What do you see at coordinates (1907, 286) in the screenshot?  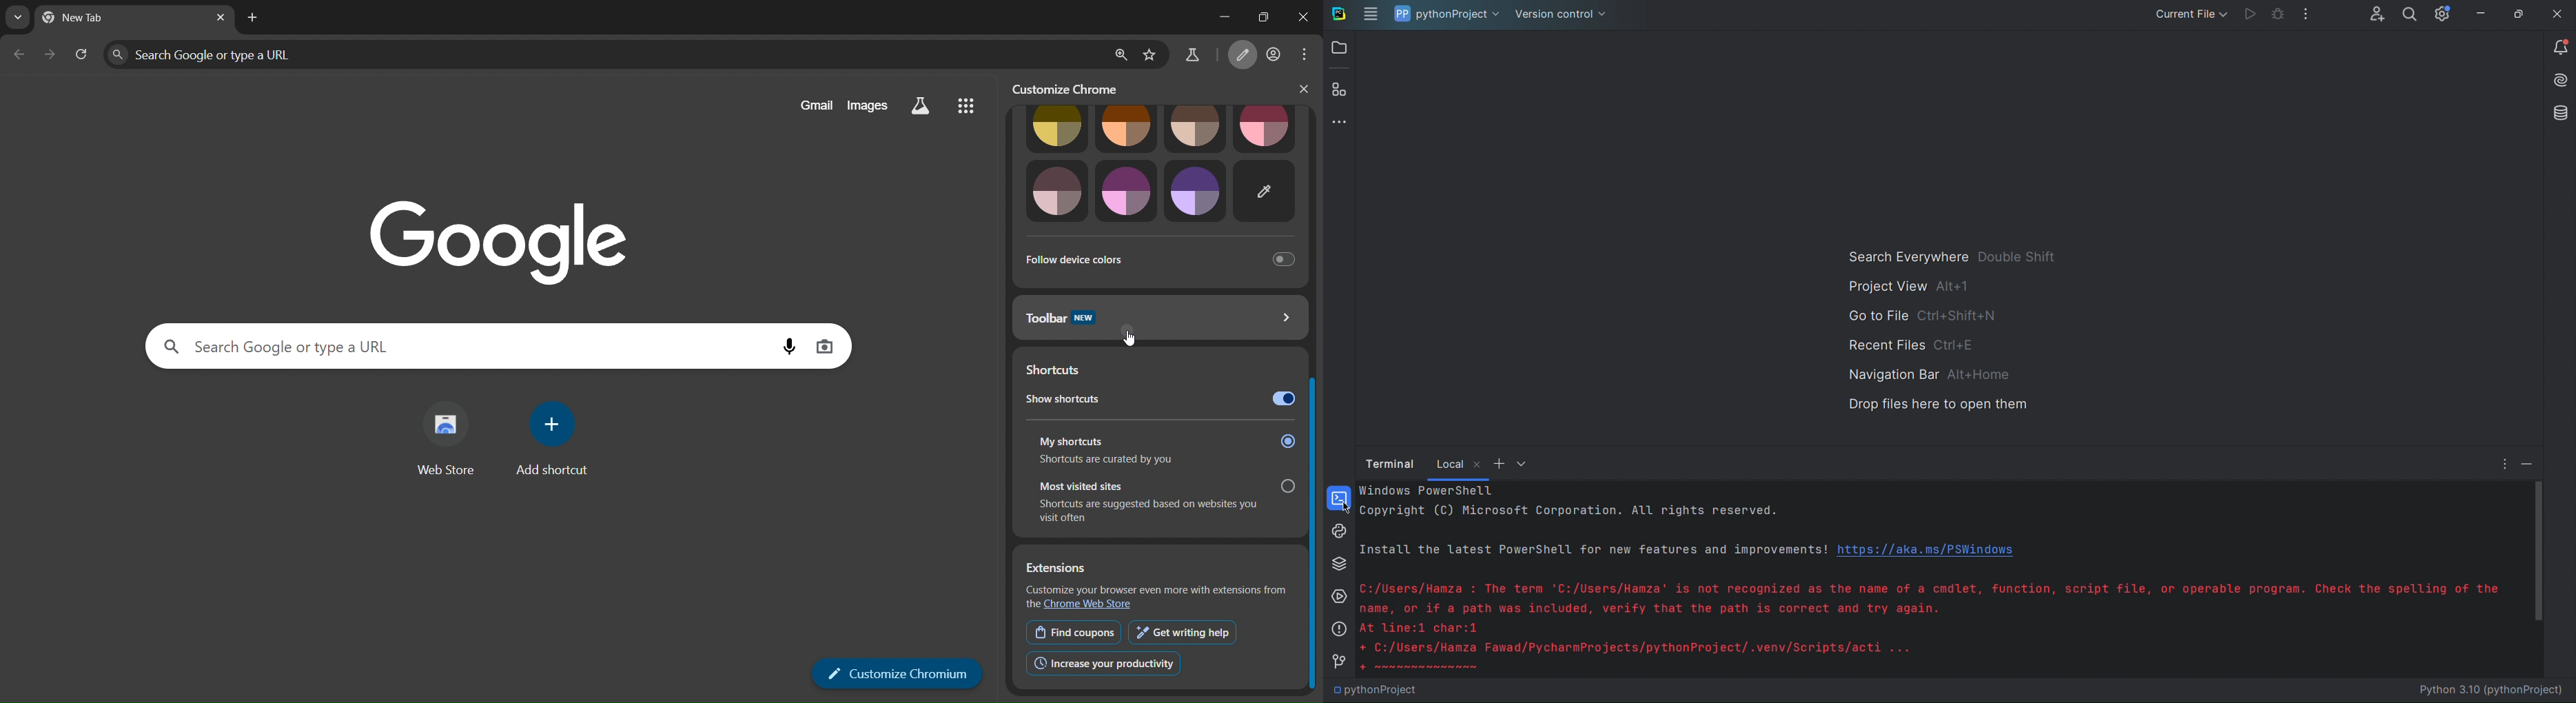 I see `Project View` at bounding box center [1907, 286].